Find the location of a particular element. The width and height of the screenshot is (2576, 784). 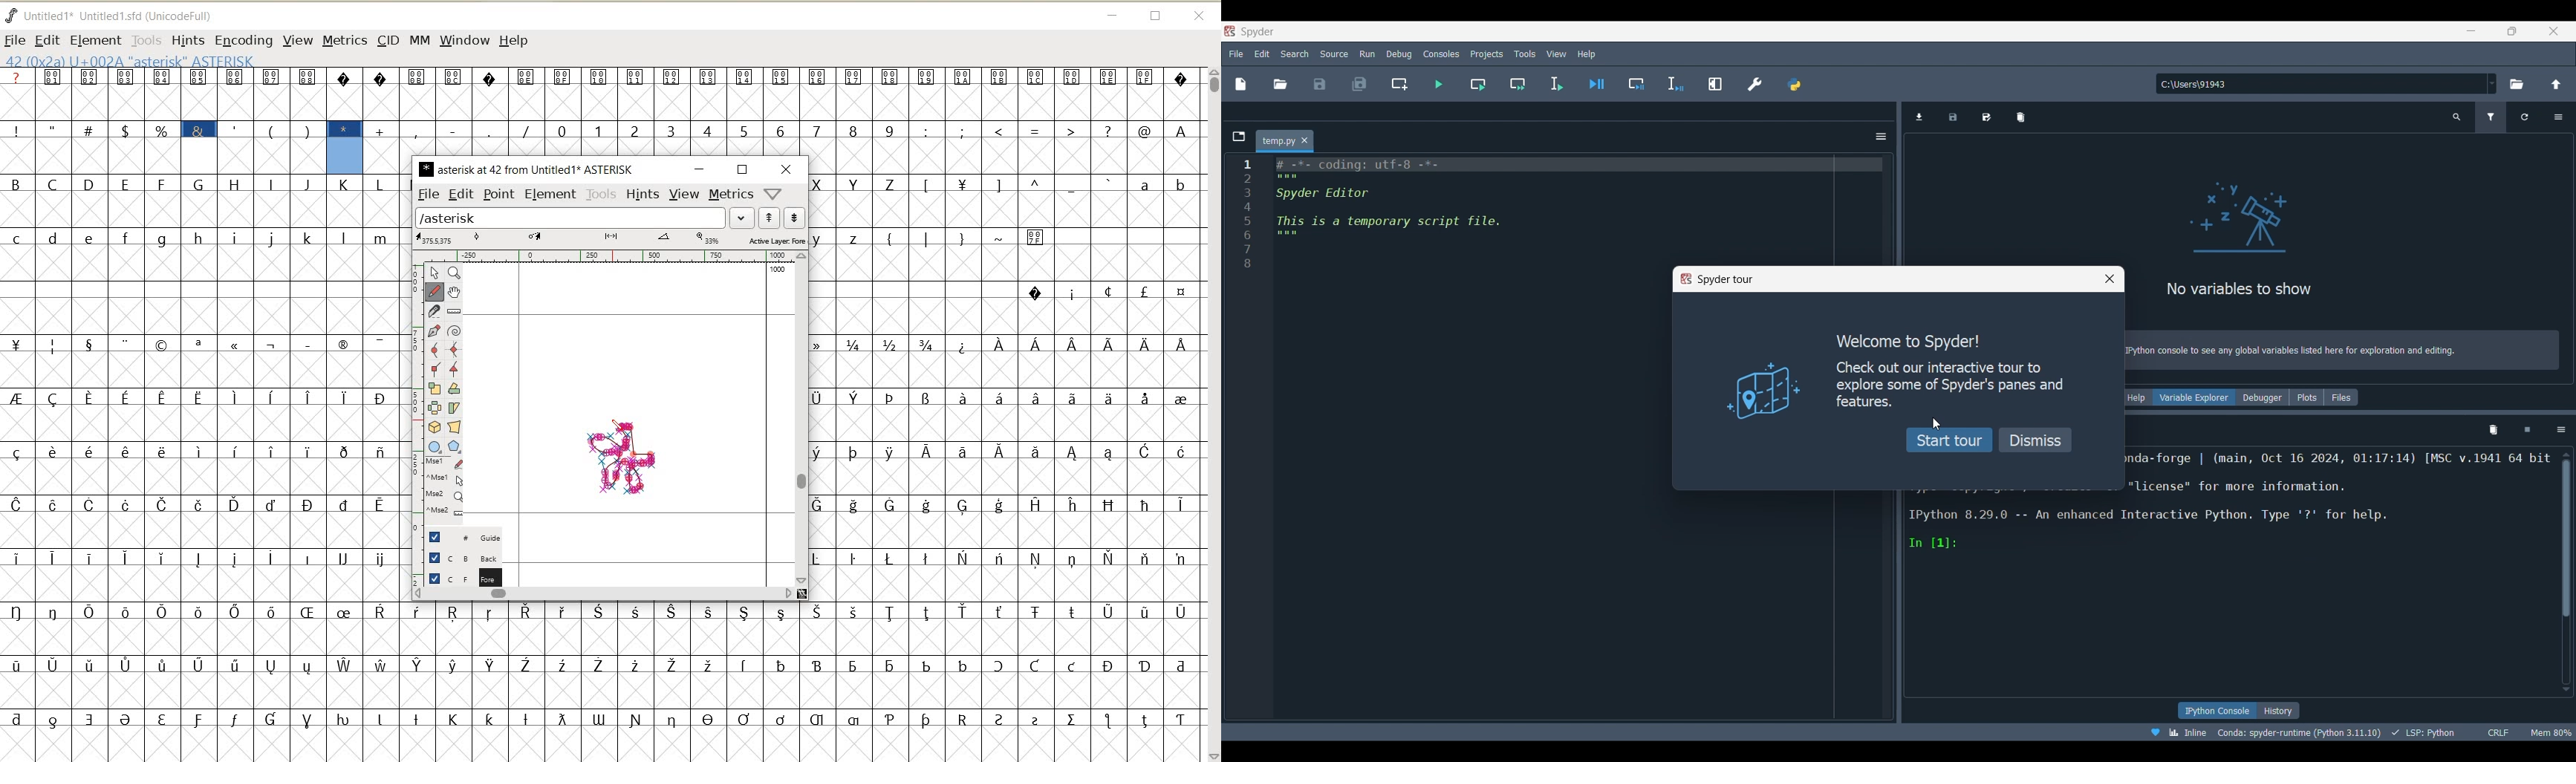

View menu is located at coordinates (1556, 54).